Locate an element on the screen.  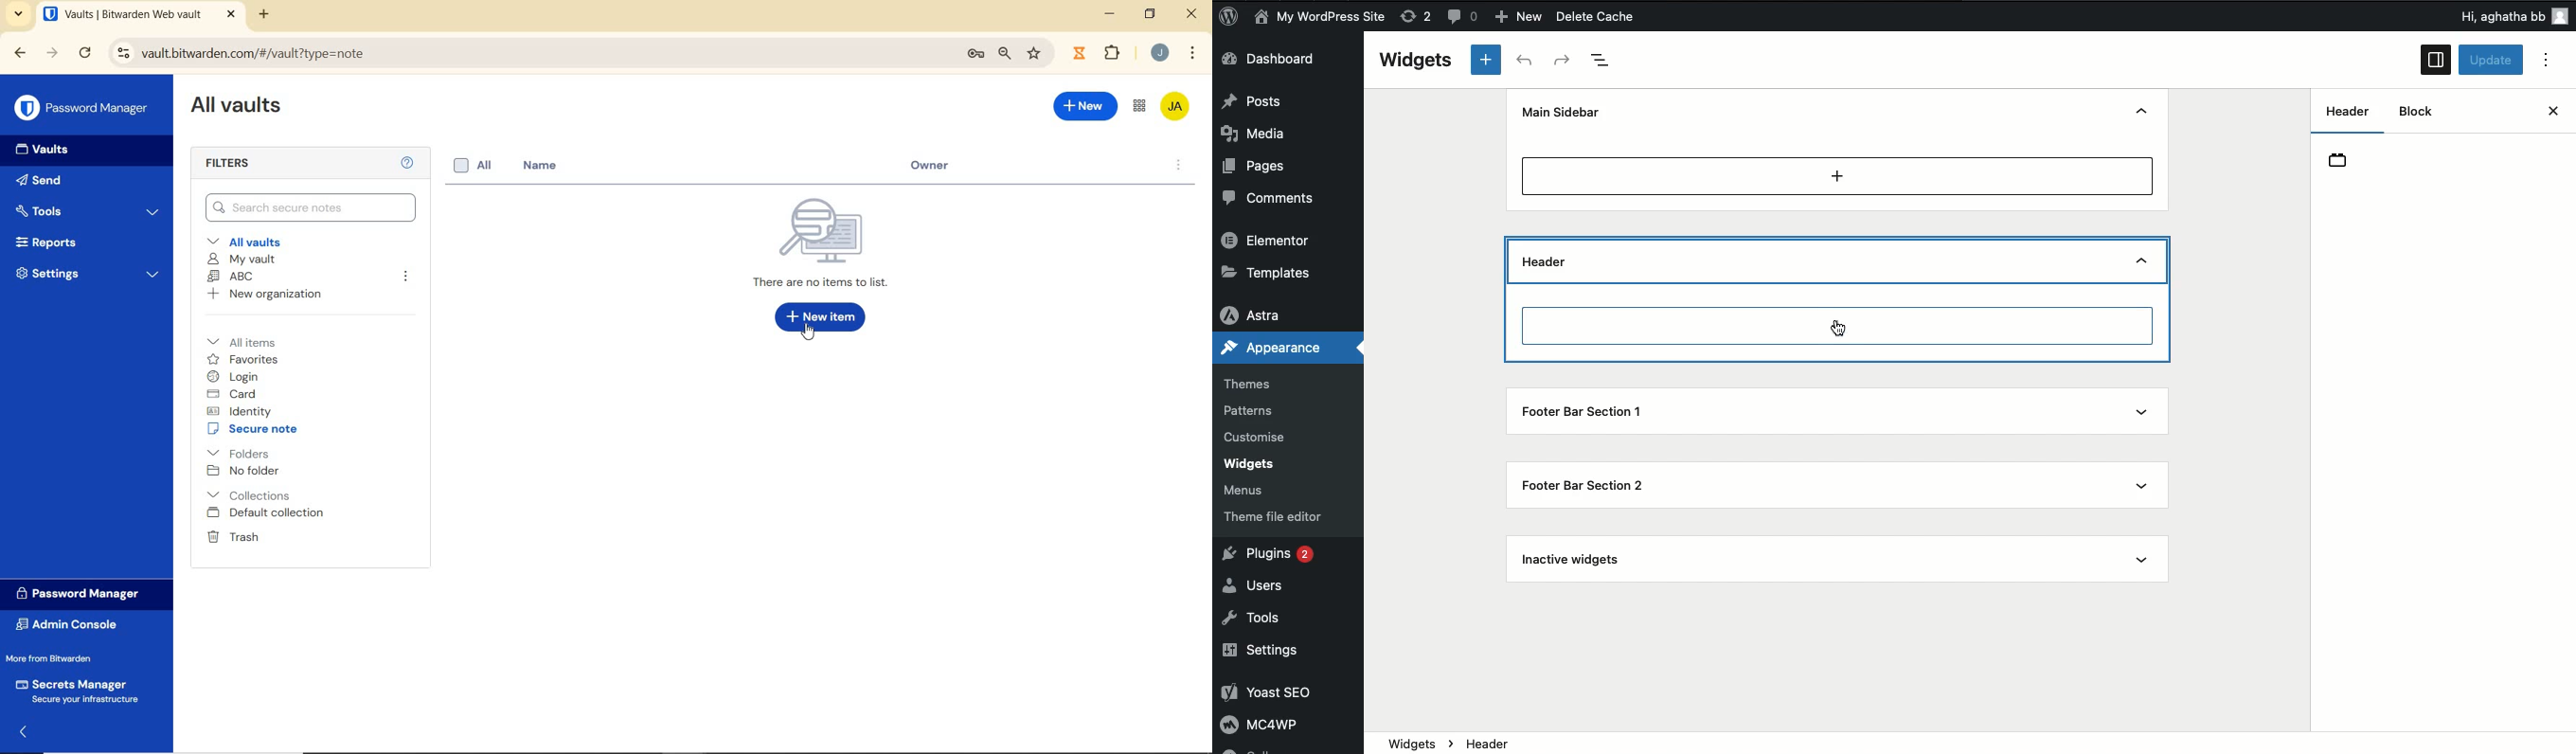
Account is located at coordinates (1160, 52).